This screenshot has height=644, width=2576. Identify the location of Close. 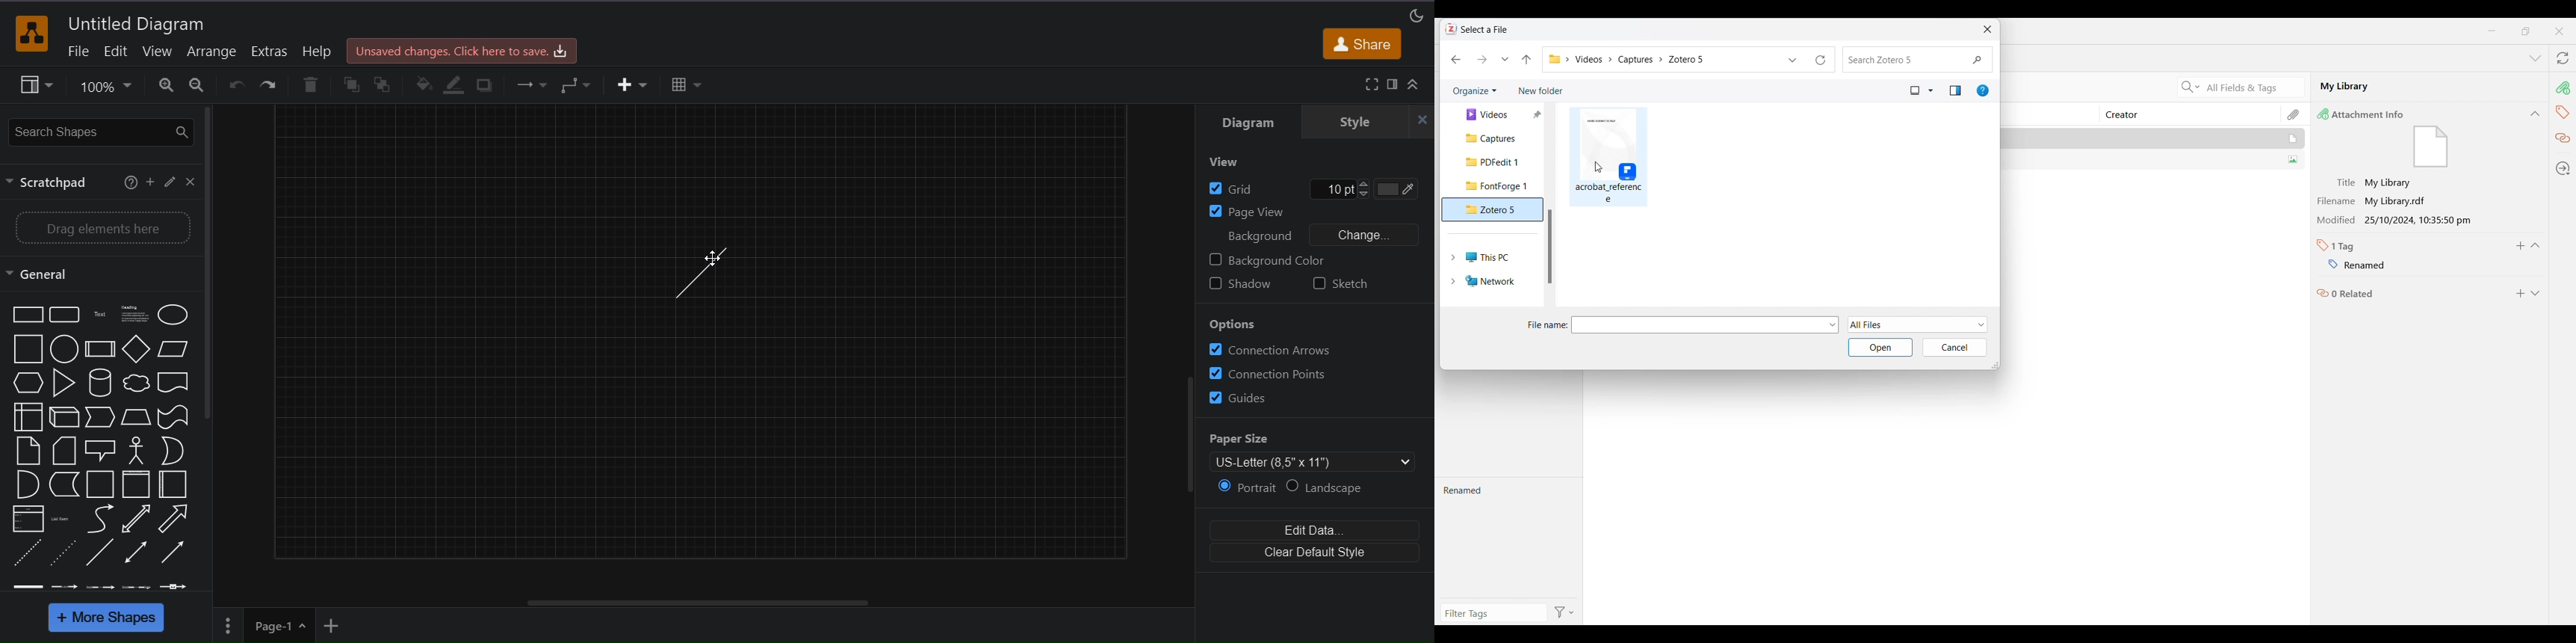
(1986, 30).